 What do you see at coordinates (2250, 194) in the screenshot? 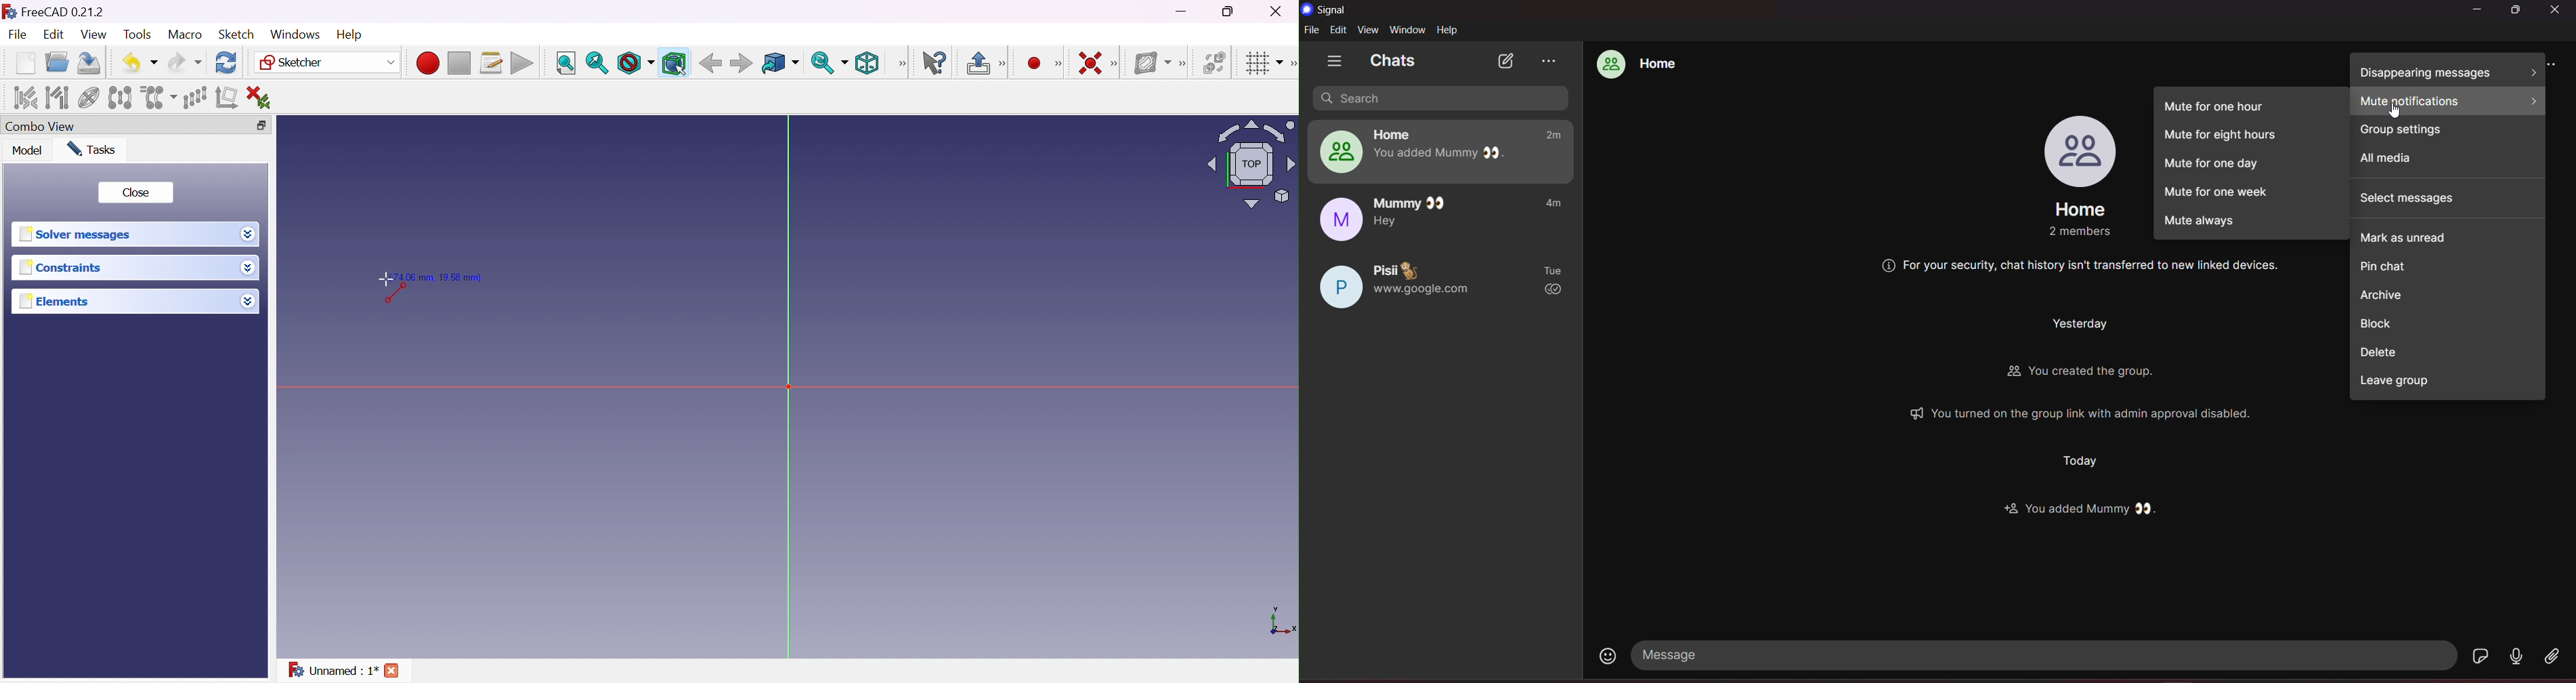
I see `mute for one week` at bounding box center [2250, 194].